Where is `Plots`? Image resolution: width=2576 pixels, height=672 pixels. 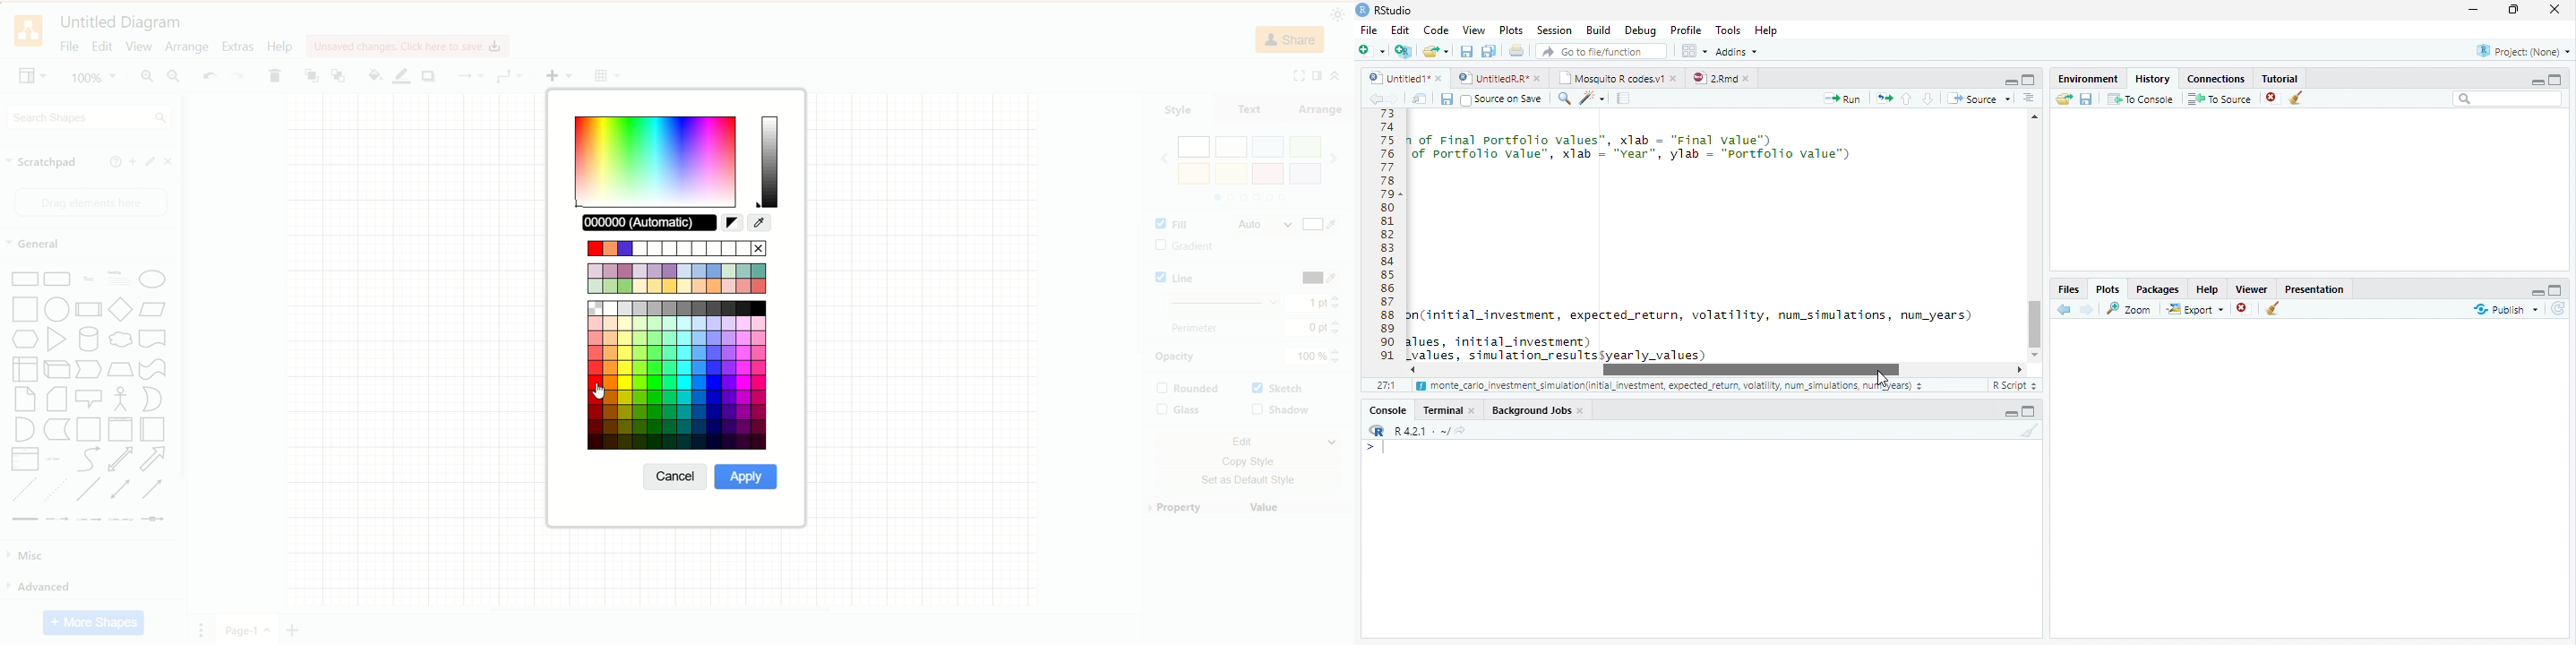 Plots is located at coordinates (2108, 288).